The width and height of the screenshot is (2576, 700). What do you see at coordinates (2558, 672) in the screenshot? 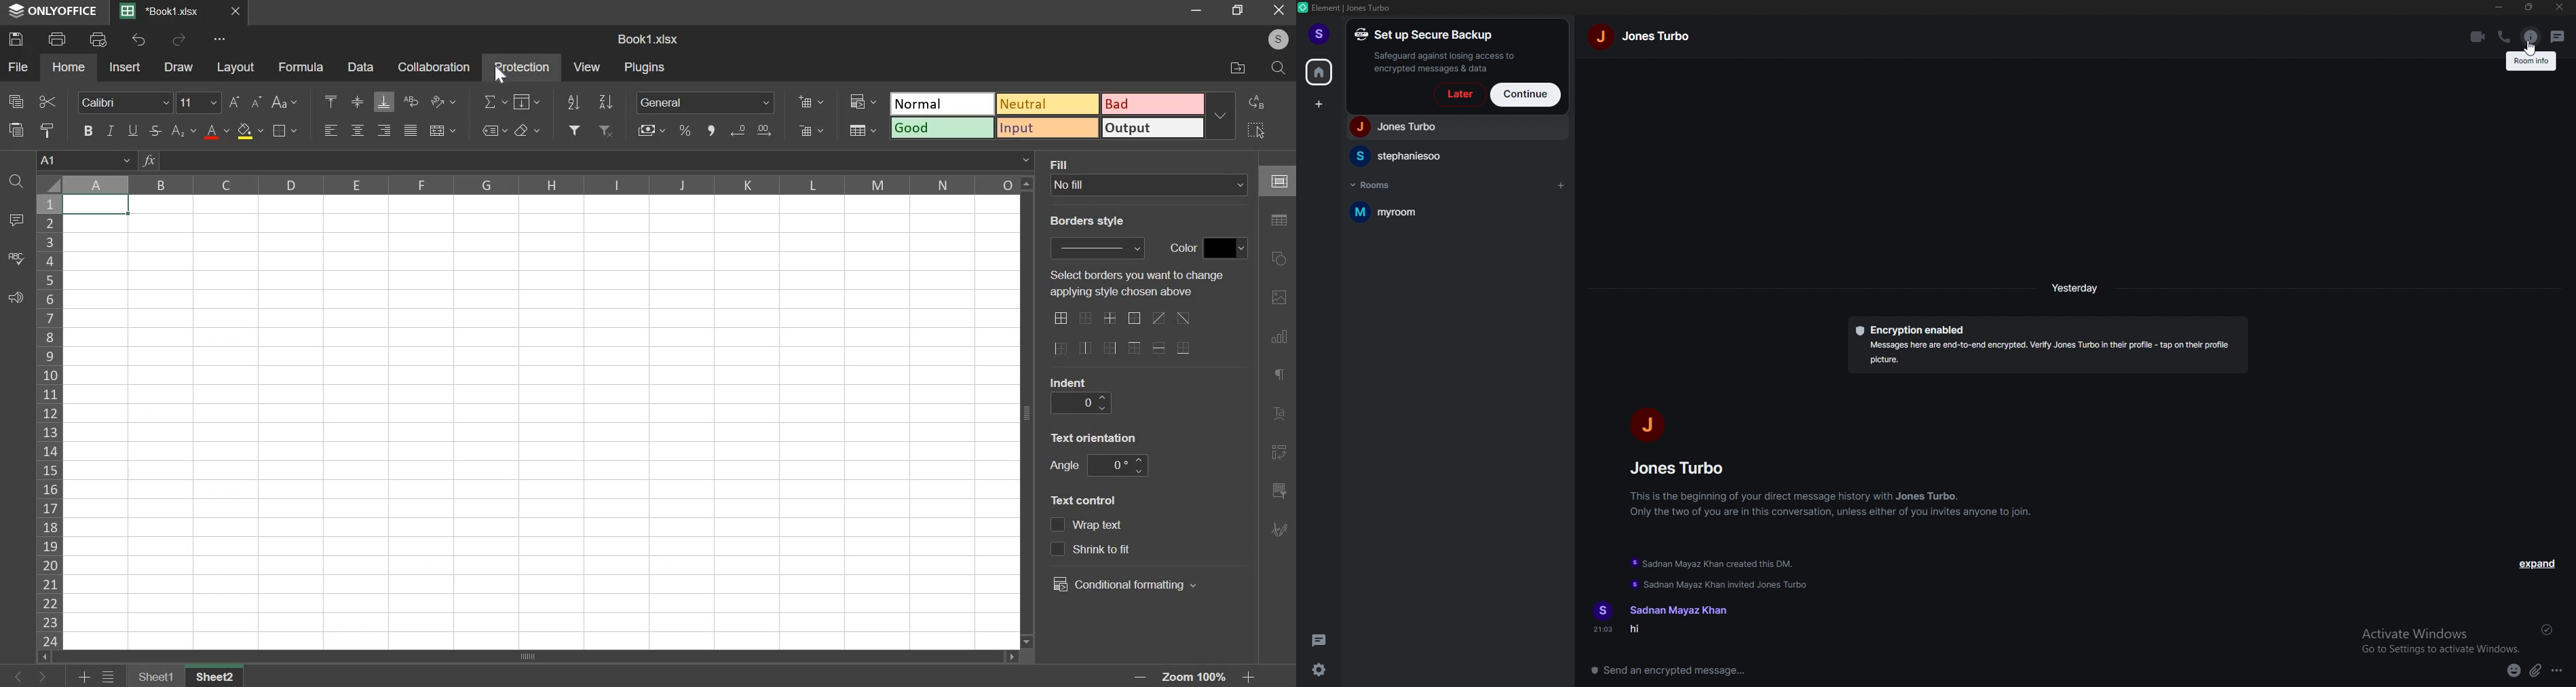
I see `options` at bounding box center [2558, 672].